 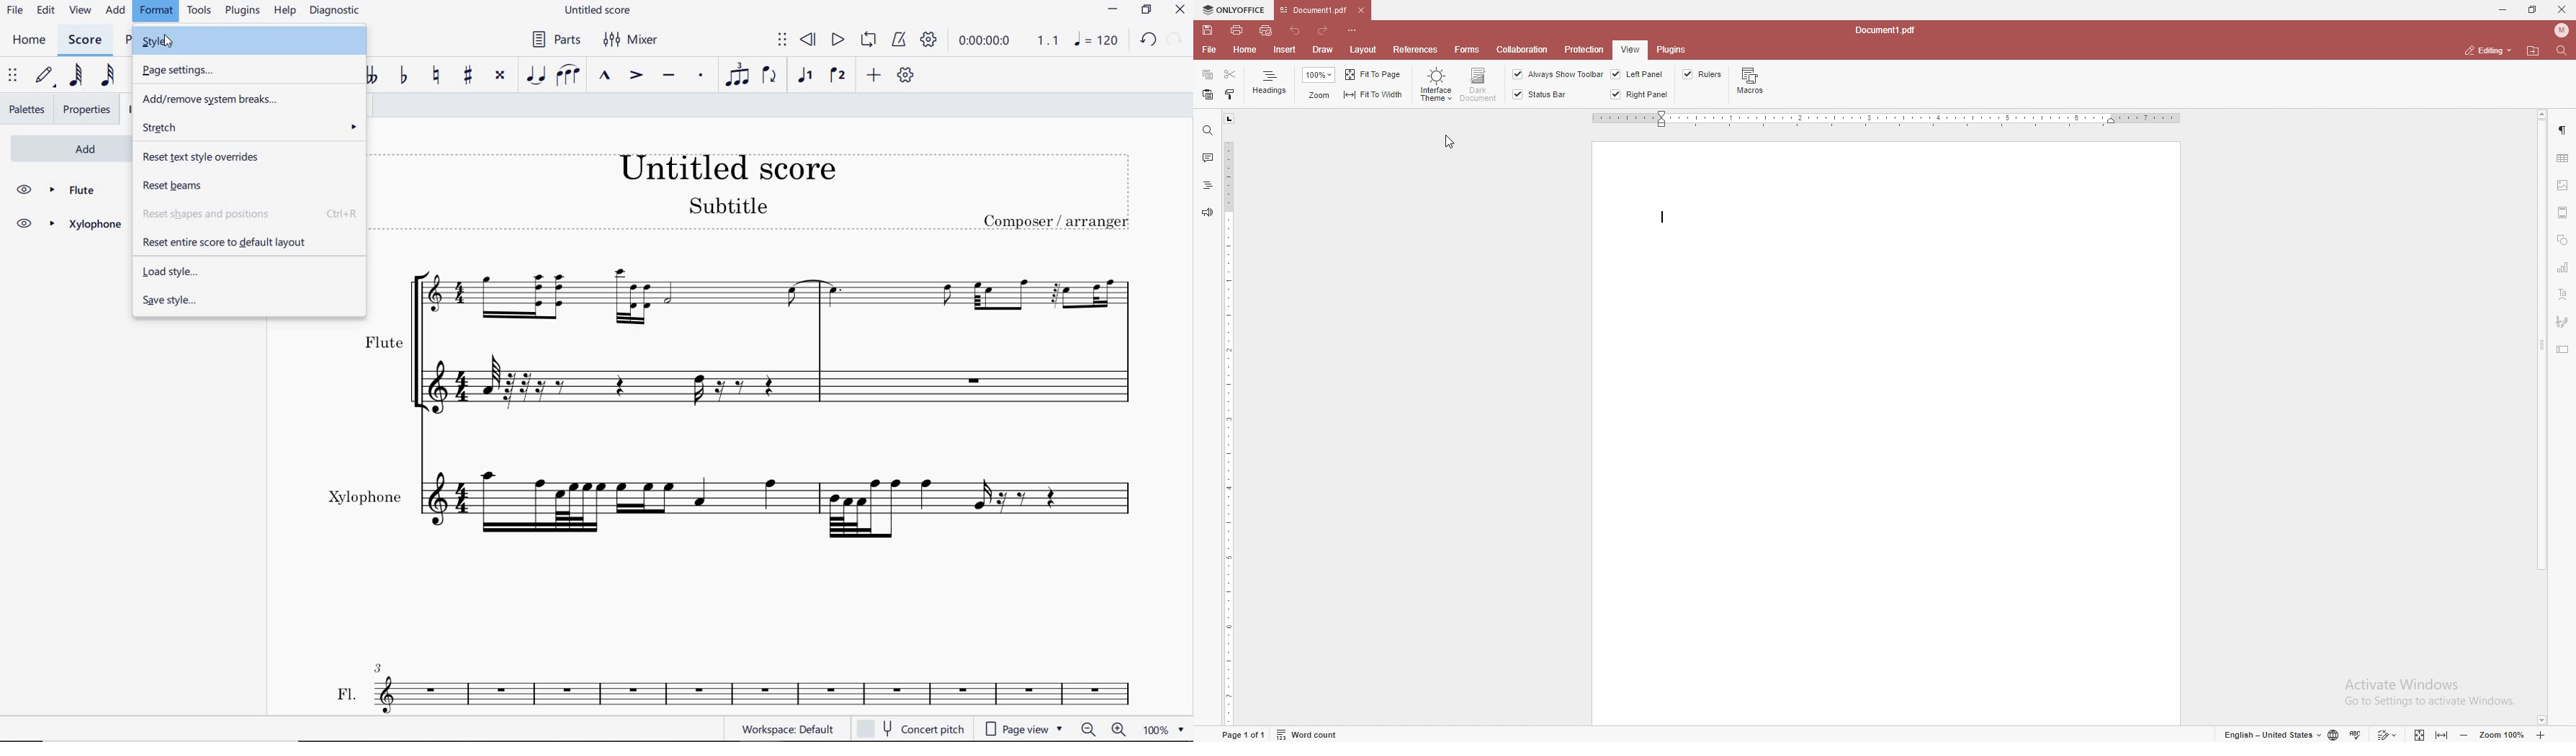 What do you see at coordinates (1435, 85) in the screenshot?
I see `interface theme` at bounding box center [1435, 85].